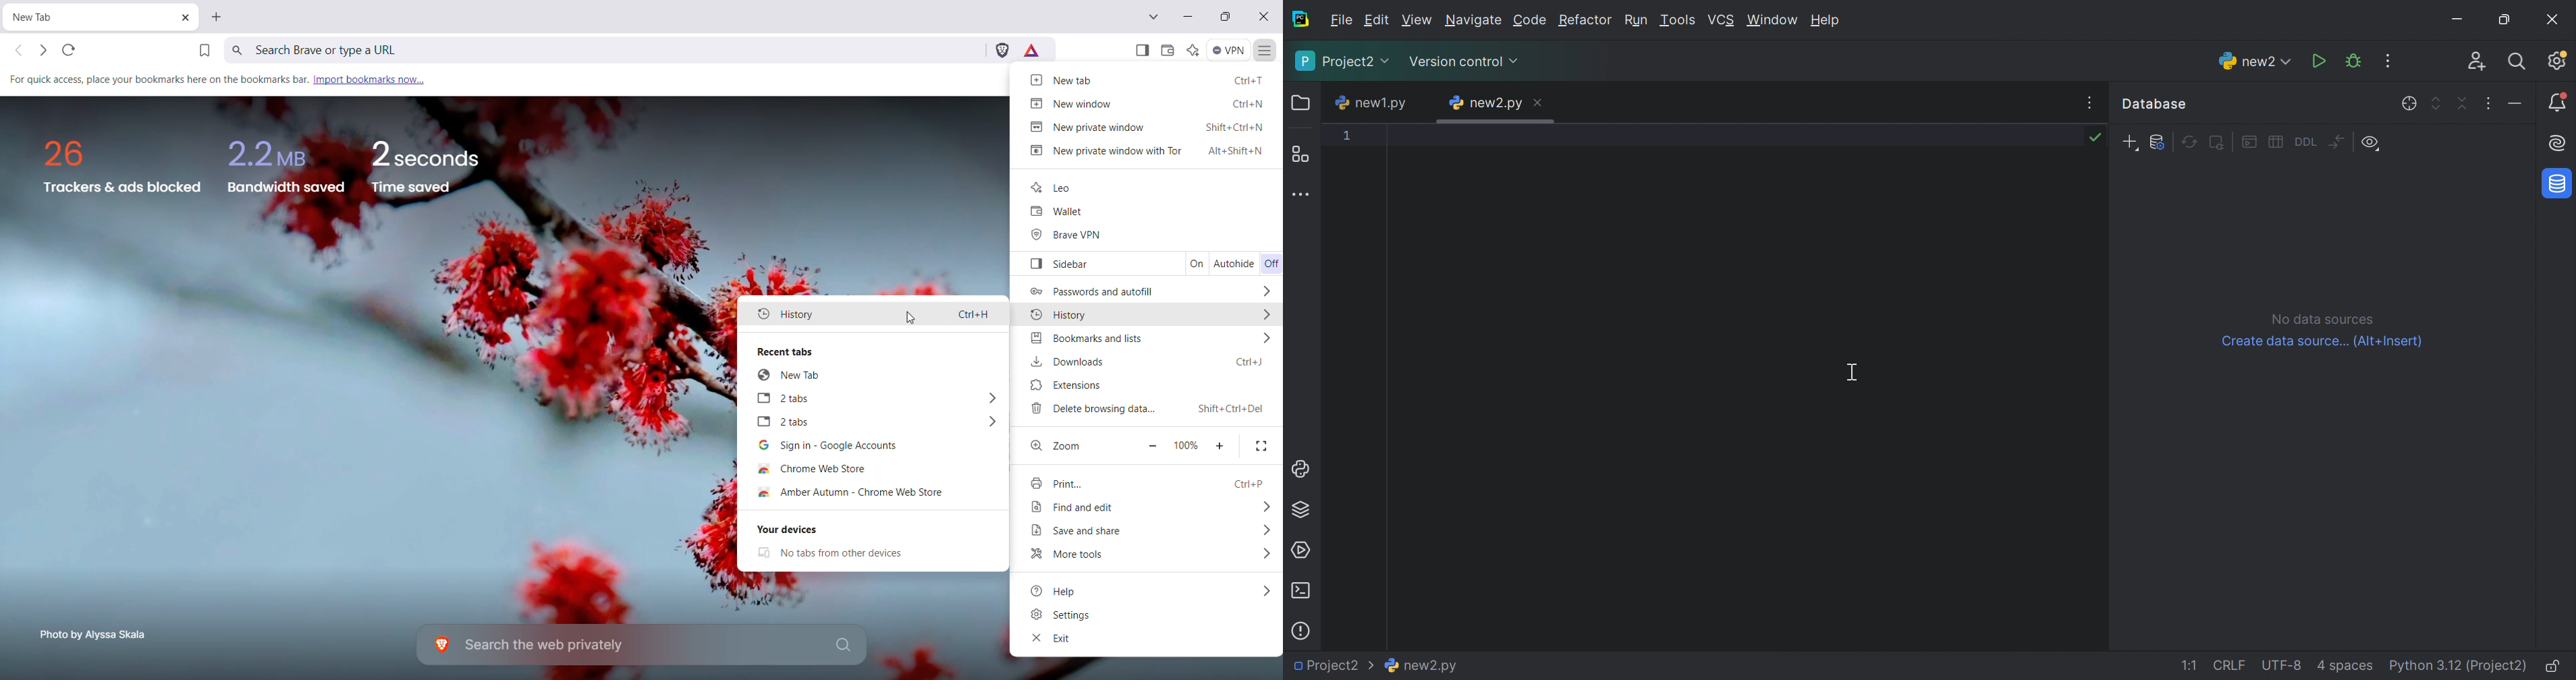 The width and height of the screenshot is (2576, 700). Describe the element at coordinates (2305, 142) in the screenshot. I see `Go to DDL` at that location.